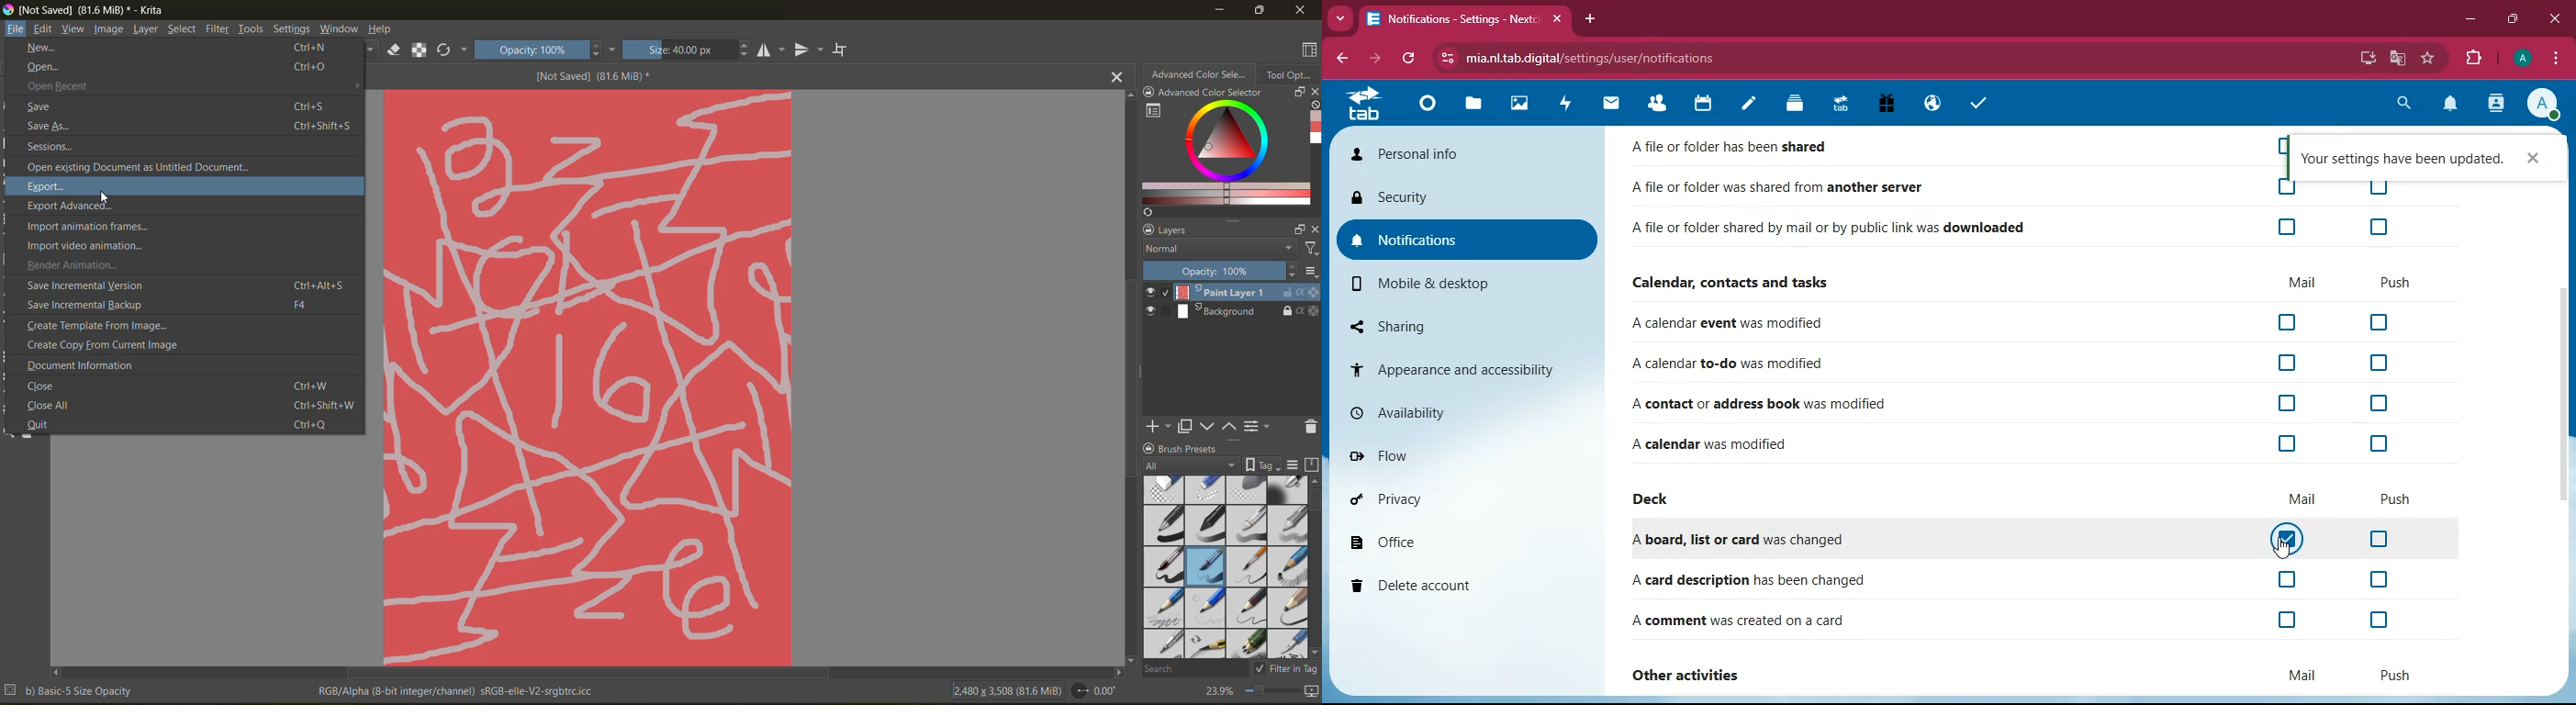 Image resolution: width=2576 pixels, height=728 pixels. Describe the element at coordinates (1221, 154) in the screenshot. I see `advanced color selector` at that location.